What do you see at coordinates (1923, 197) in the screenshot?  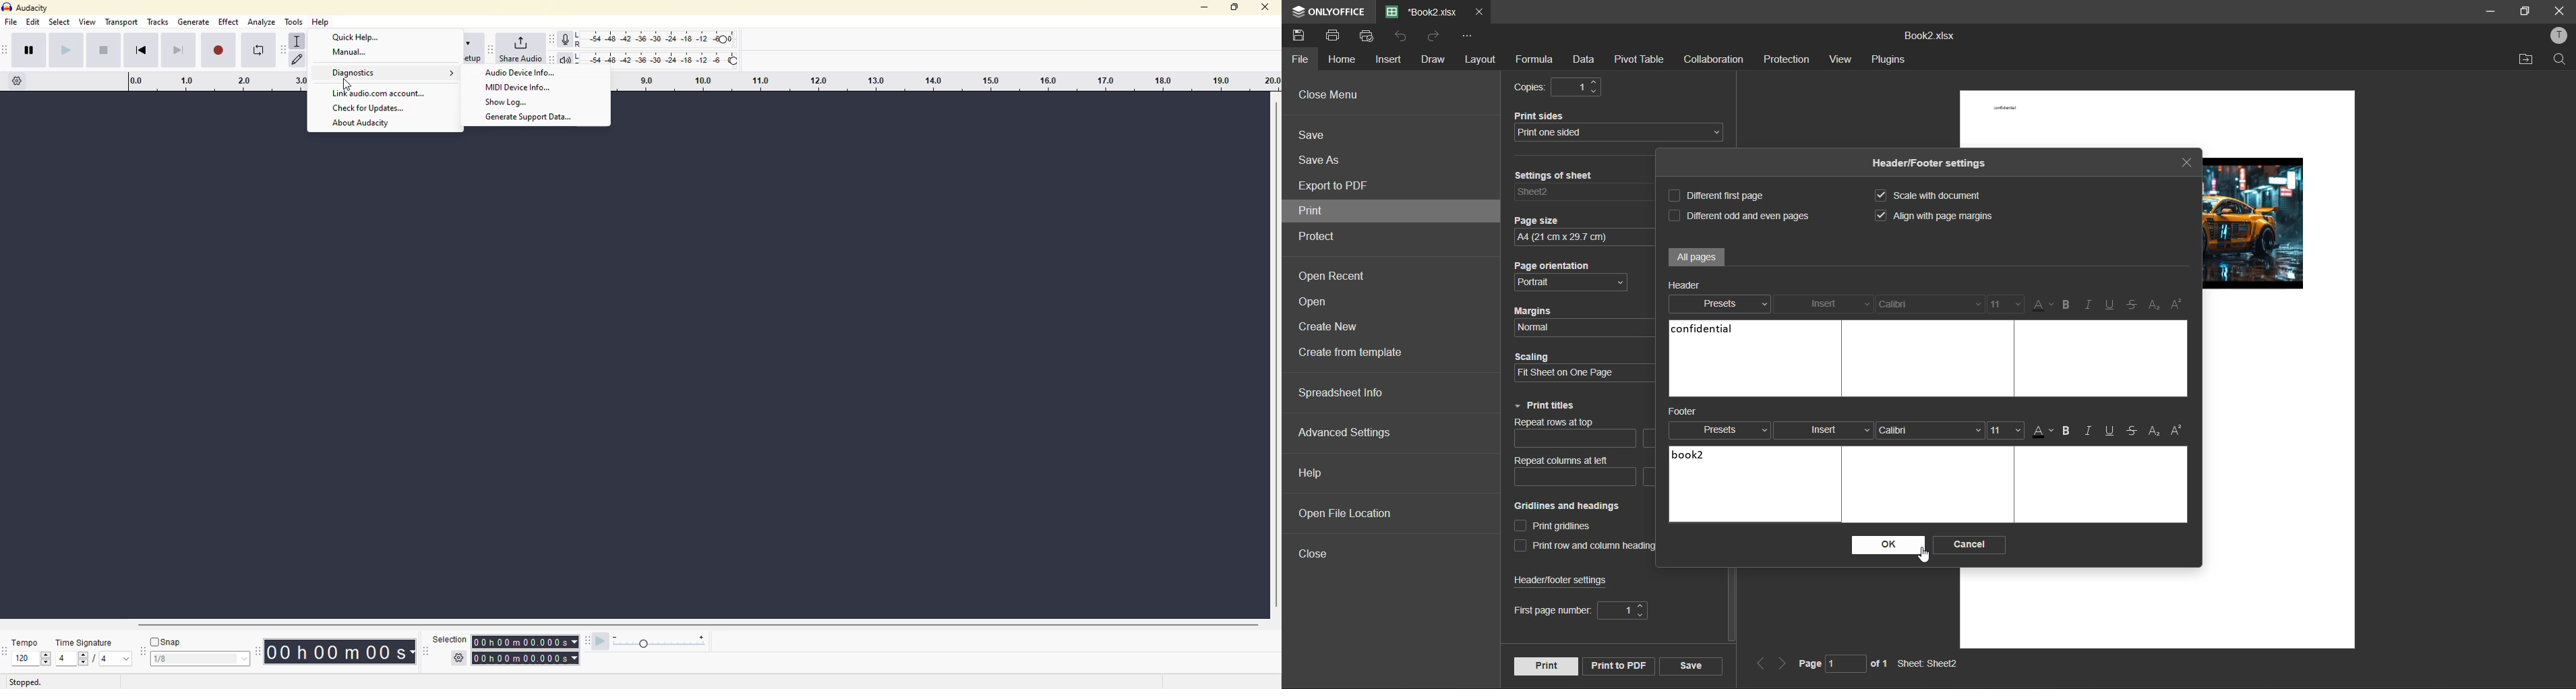 I see `scale with document` at bounding box center [1923, 197].